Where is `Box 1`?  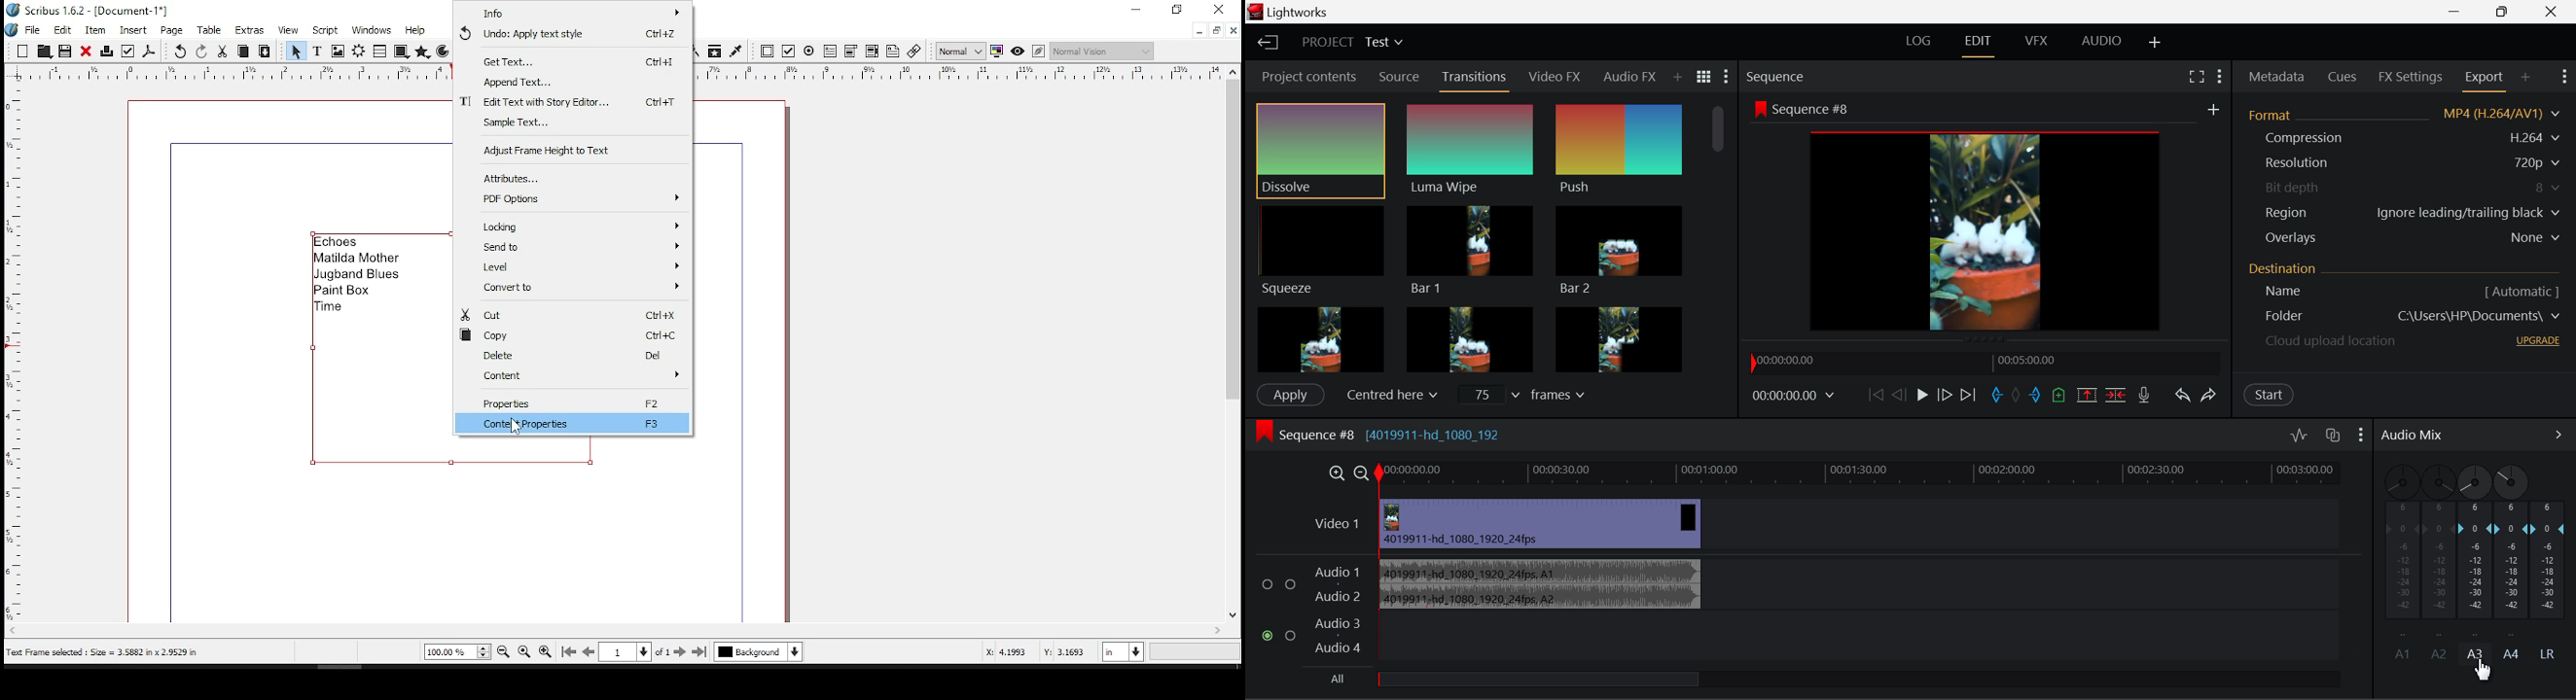 Box 1 is located at coordinates (1320, 338).